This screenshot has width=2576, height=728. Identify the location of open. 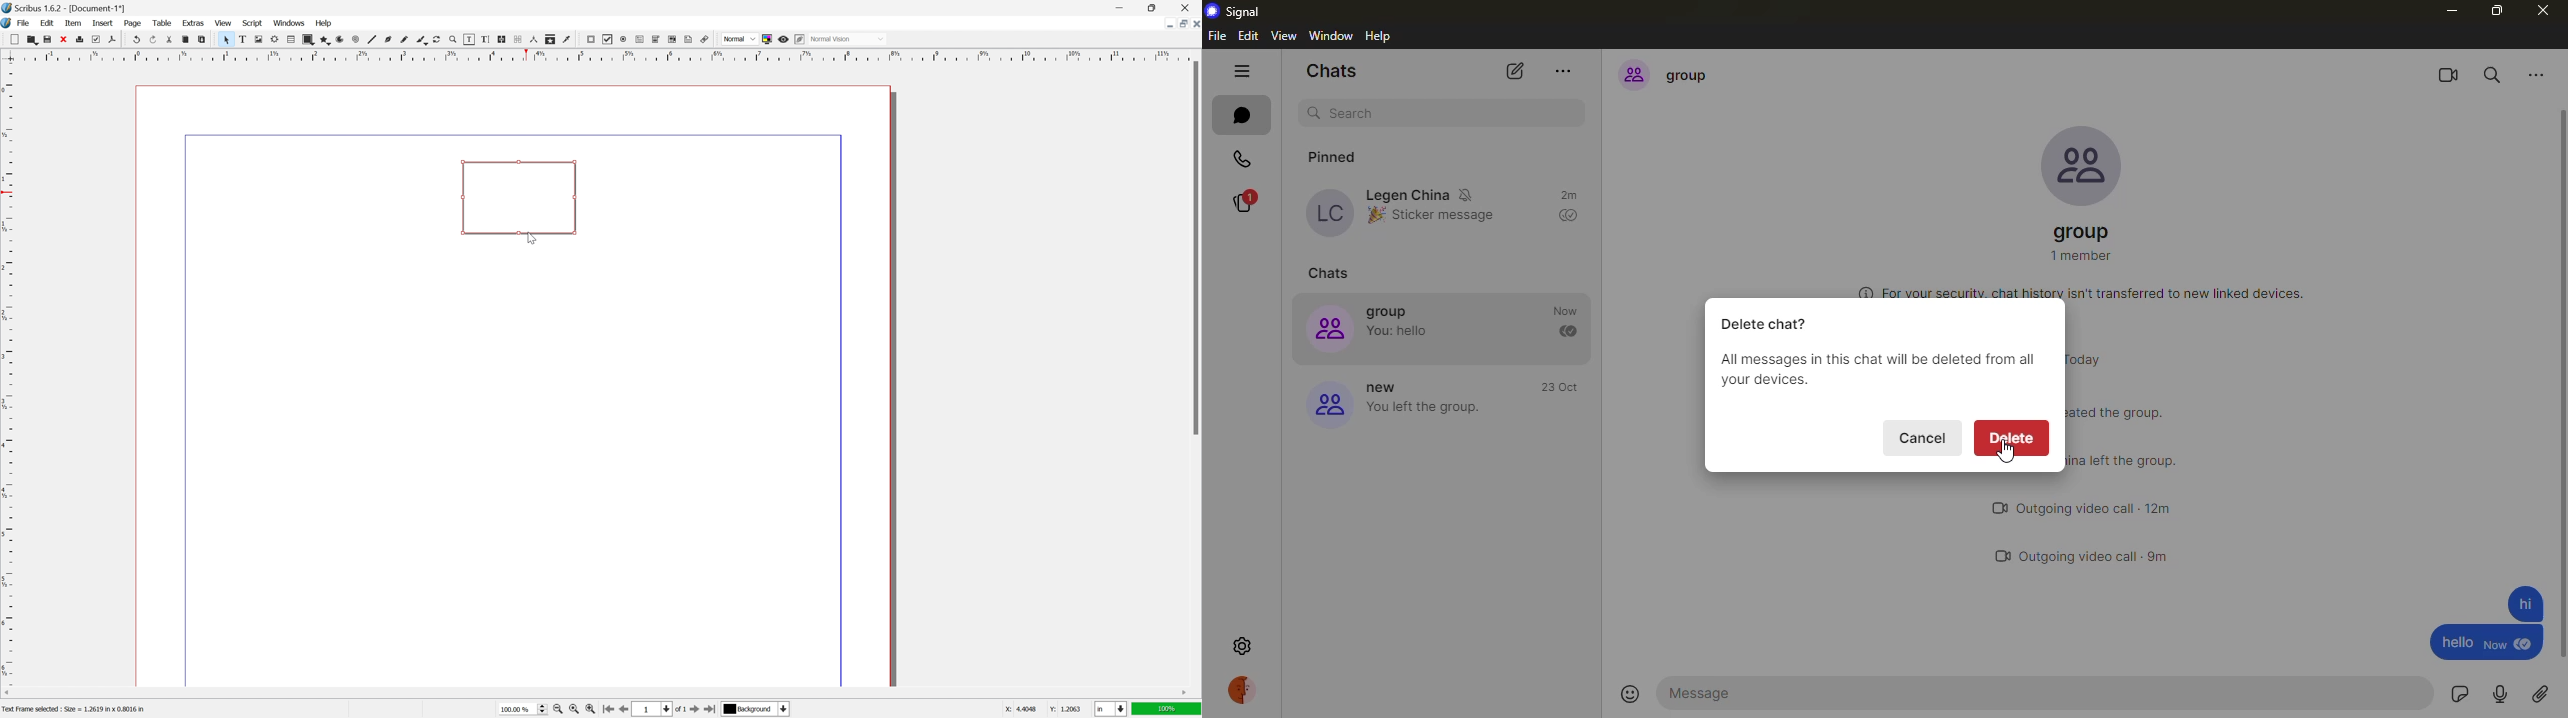
(32, 41).